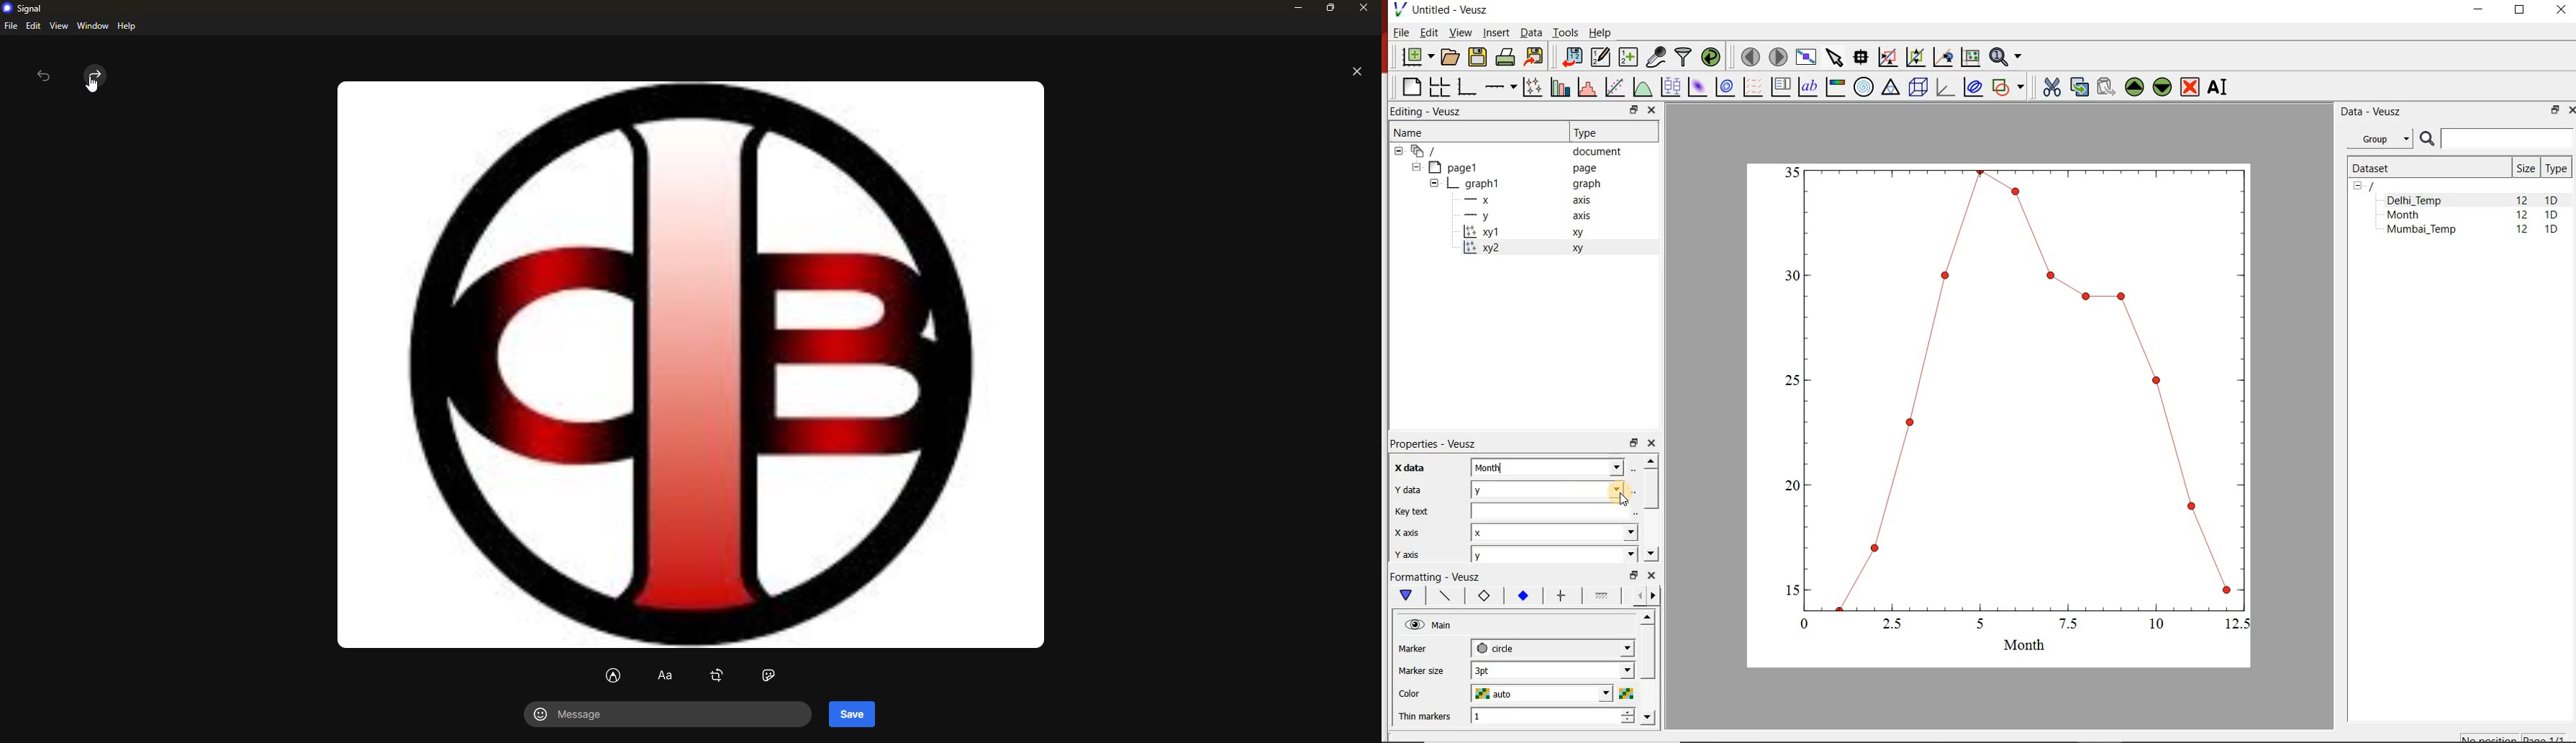 This screenshot has height=756, width=2576. What do you see at coordinates (1552, 693) in the screenshot?
I see `auto` at bounding box center [1552, 693].